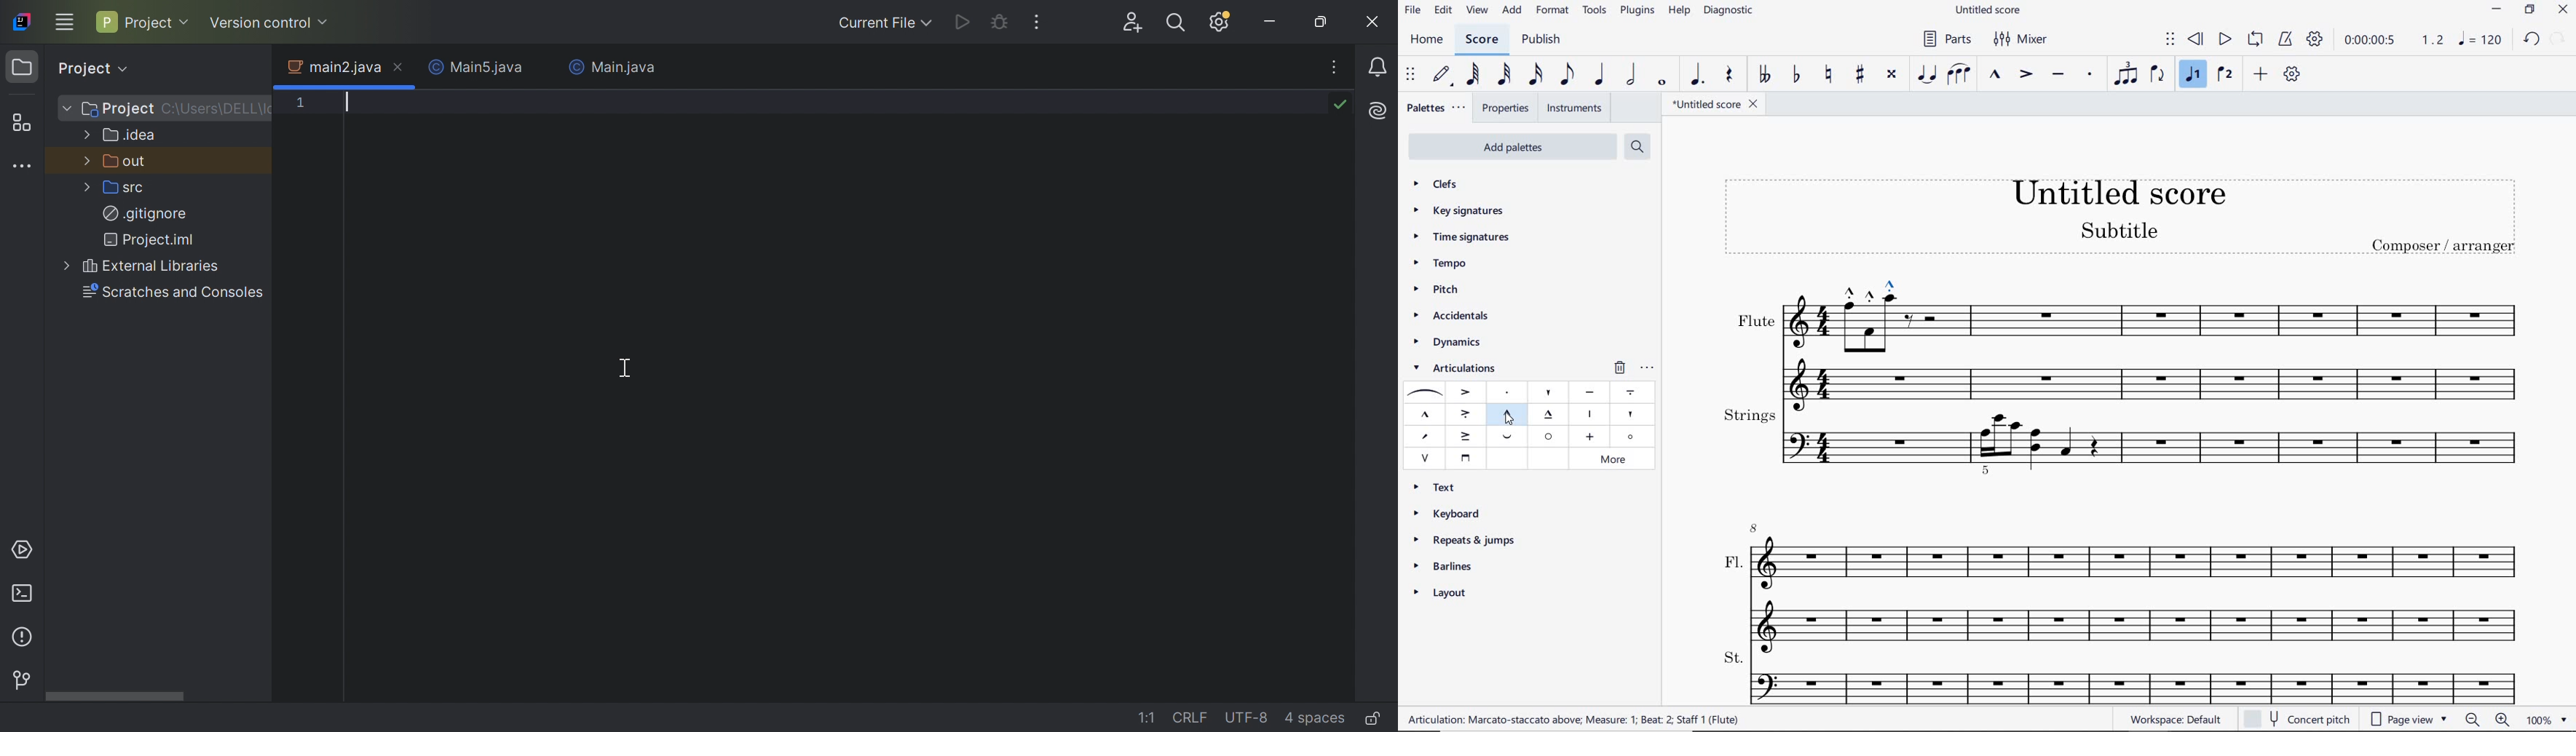 The width and height of the screenshot is (2576, 756). Describe the element at coordinates (1475, 11) in the screenshot. I see `view` at that location.